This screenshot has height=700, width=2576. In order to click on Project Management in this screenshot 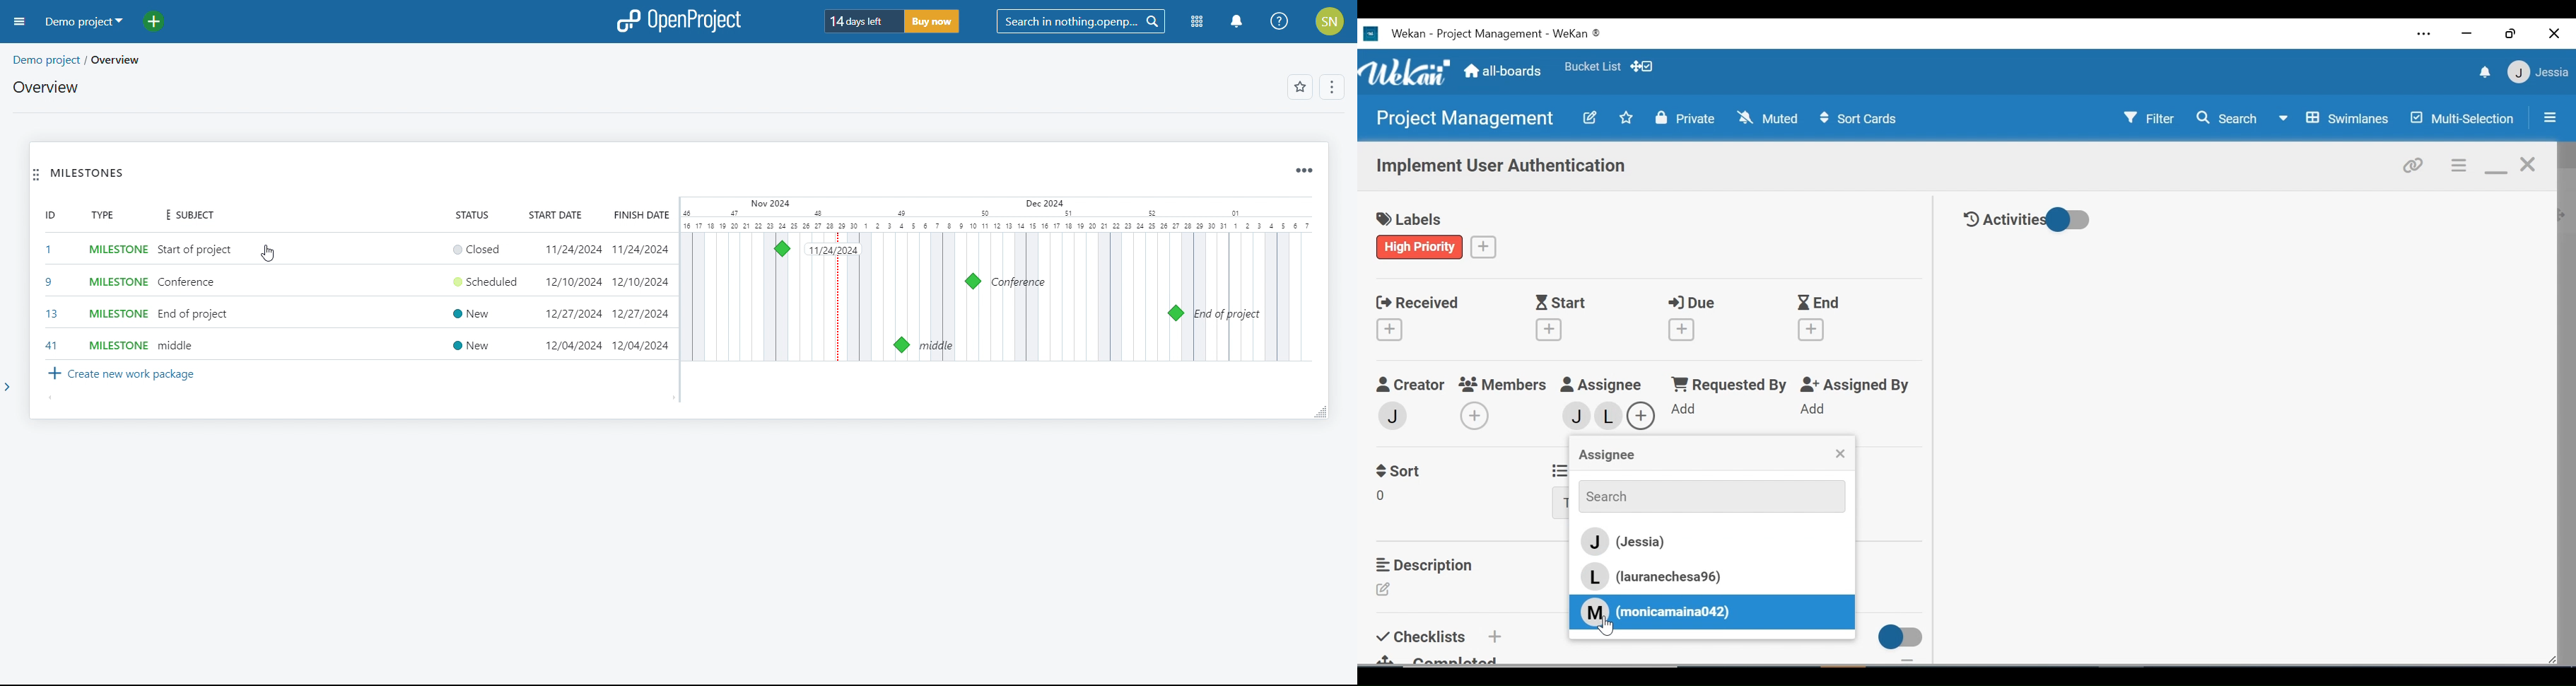, I will do `click(1463, 119)`.